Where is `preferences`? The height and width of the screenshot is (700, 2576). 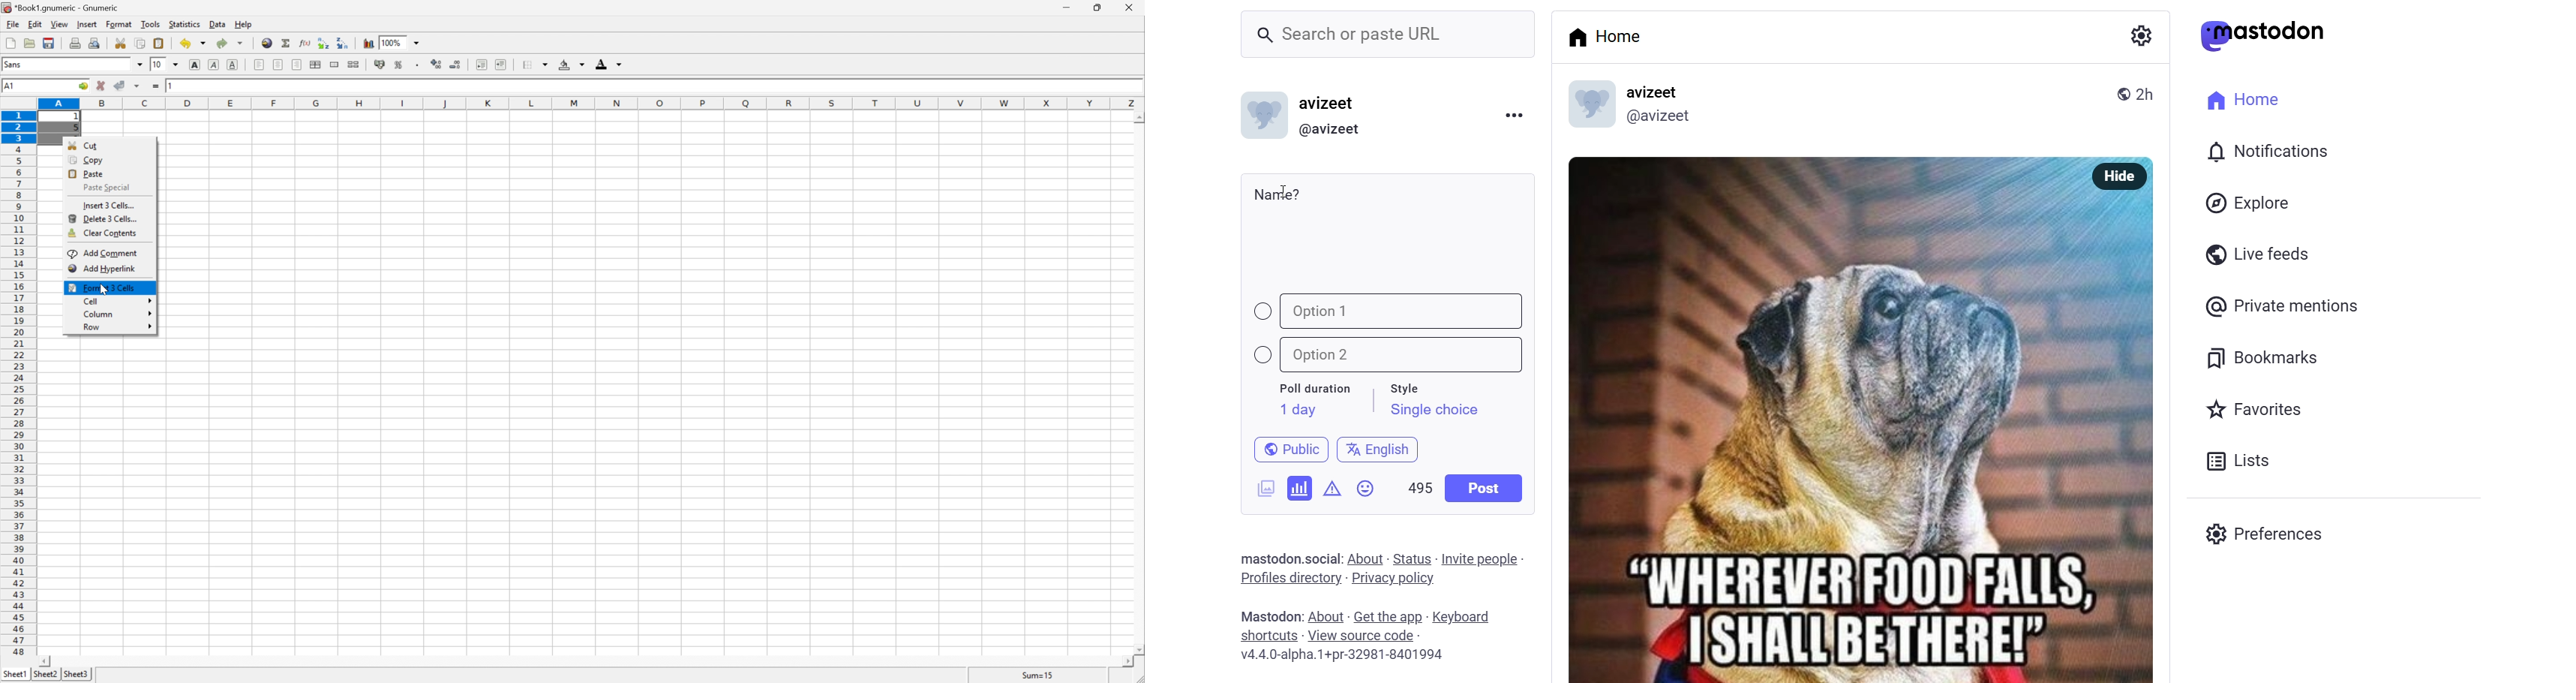 preferences is located at coordinates (2268, 531).